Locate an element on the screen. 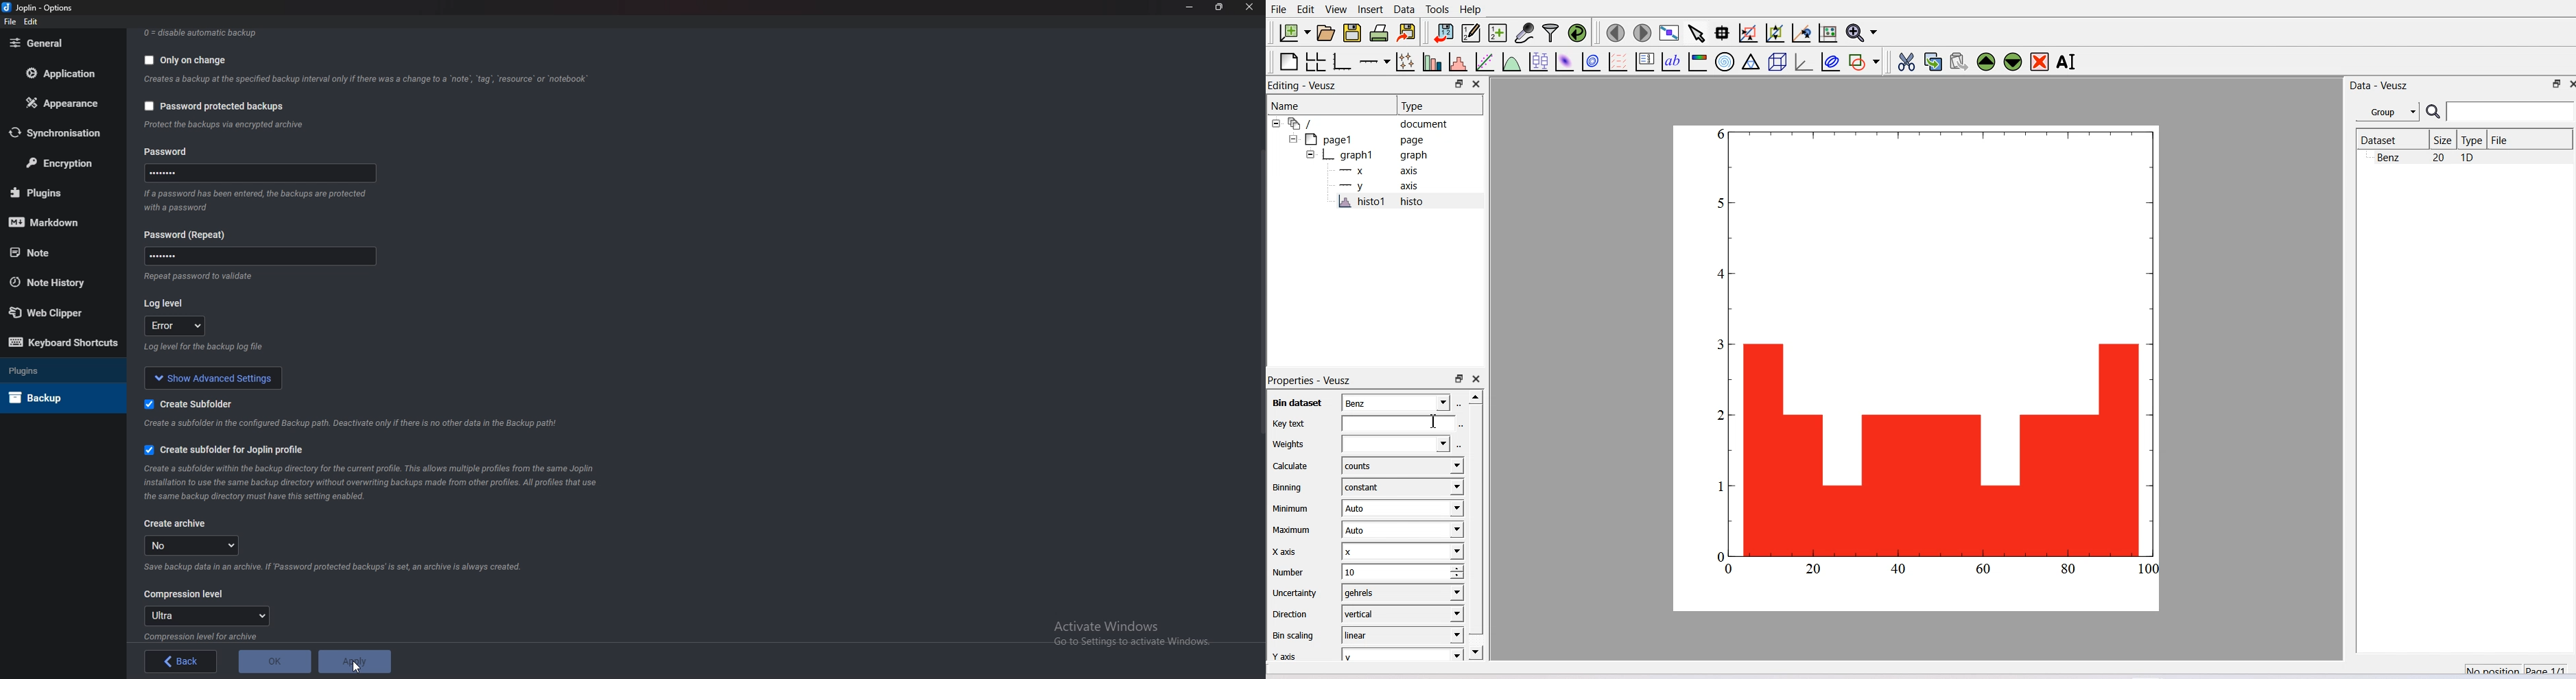 The image size is (2576, 700). Collapse is located at coordinates (1277, 123).